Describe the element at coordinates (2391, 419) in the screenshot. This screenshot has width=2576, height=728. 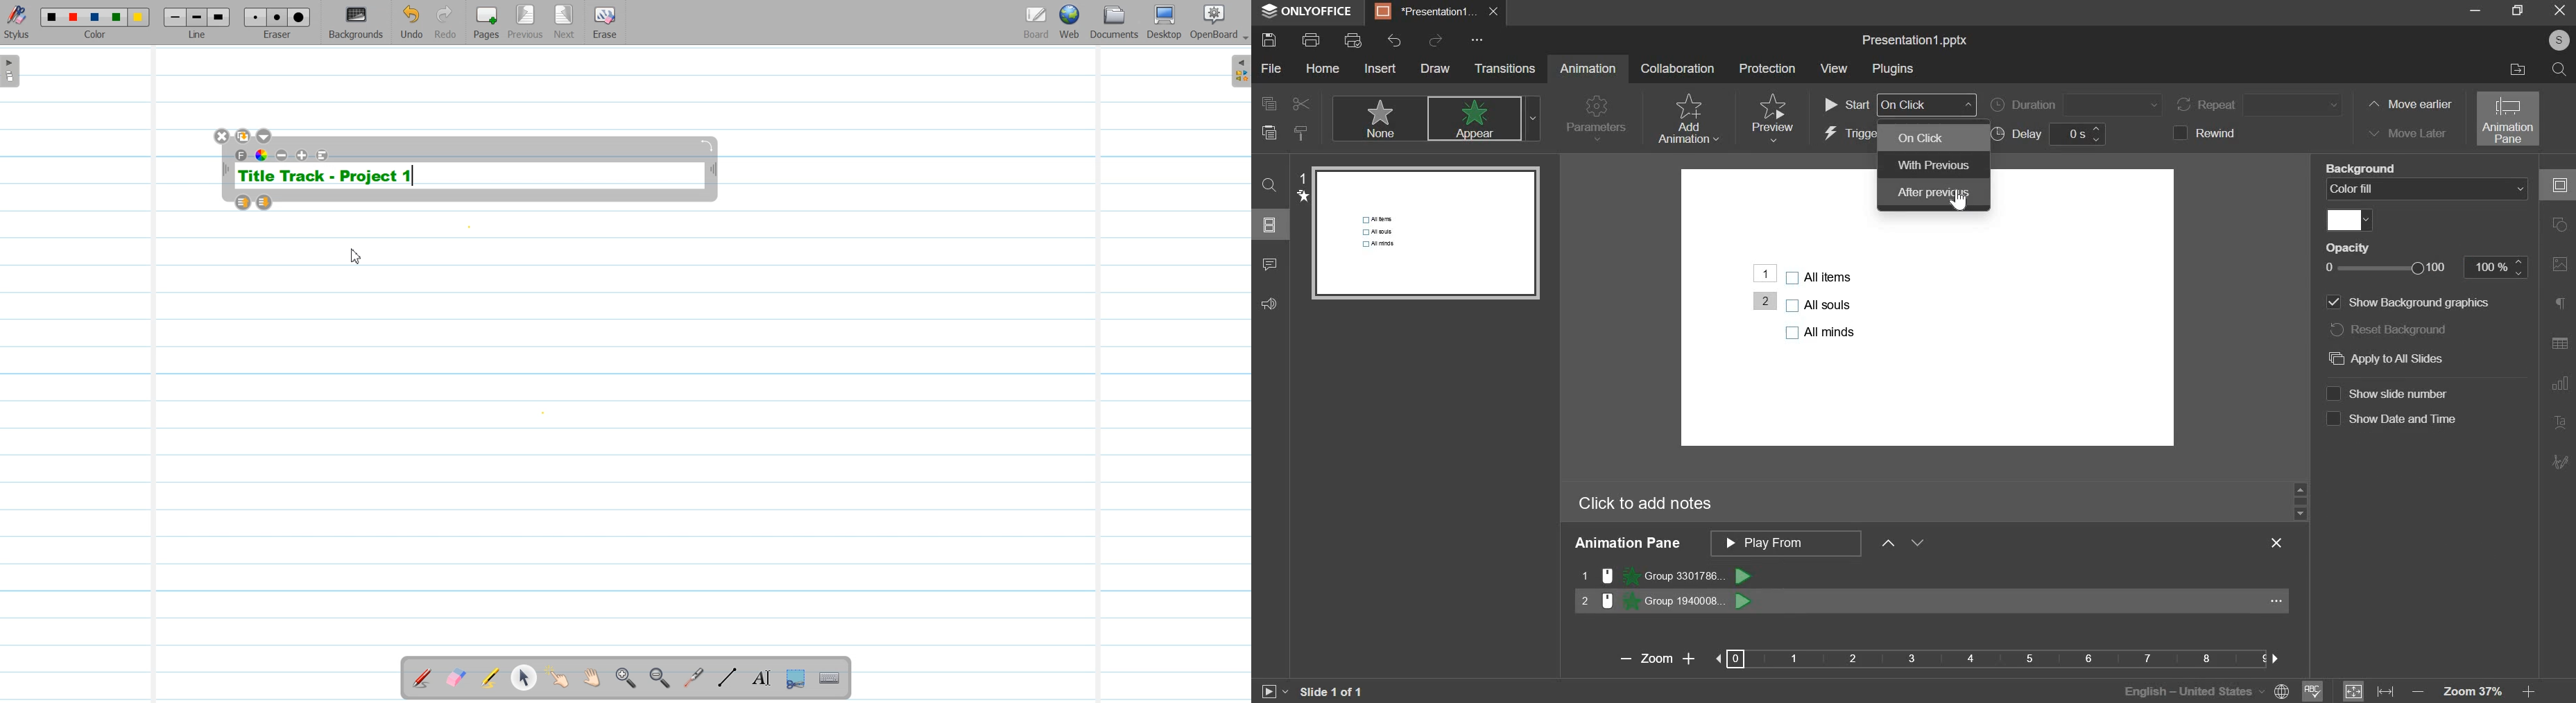
I see `show date and time` at that location.